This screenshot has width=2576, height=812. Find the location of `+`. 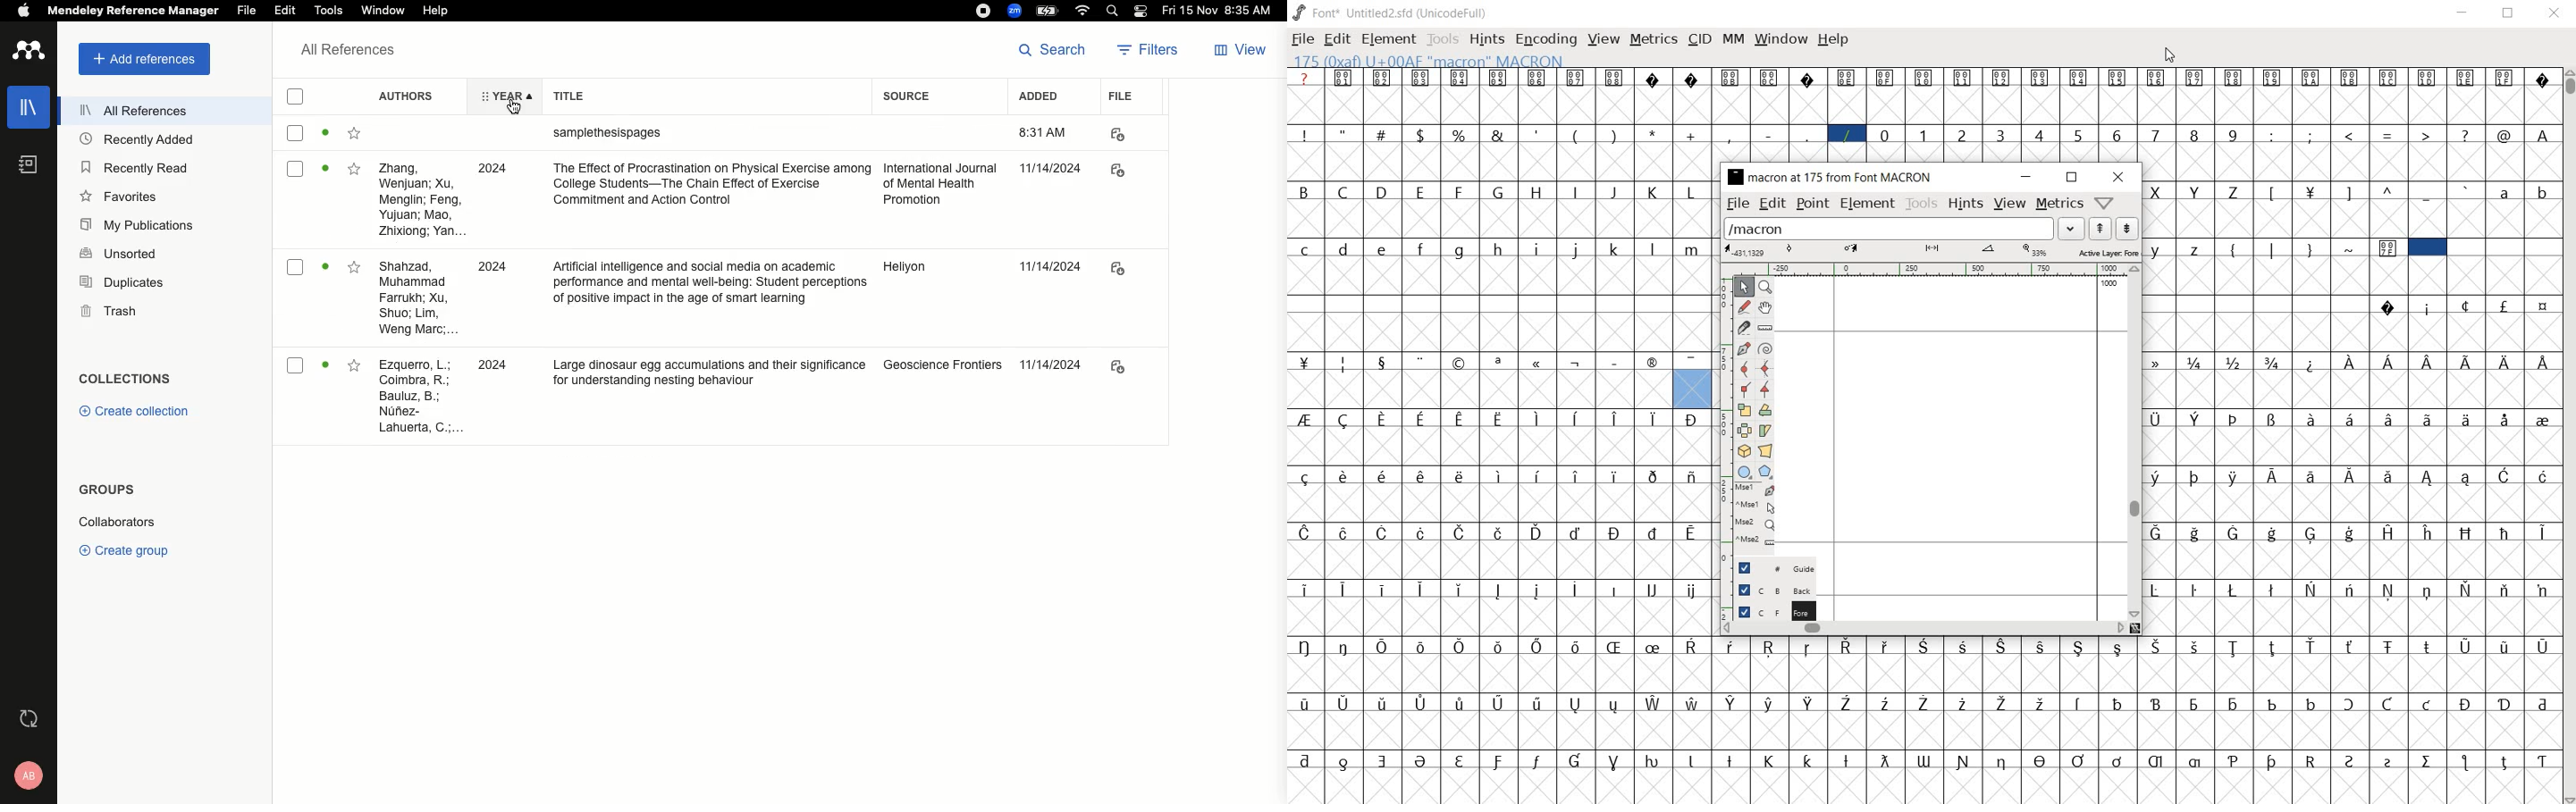

+ is located at coordinates (1693, 134).